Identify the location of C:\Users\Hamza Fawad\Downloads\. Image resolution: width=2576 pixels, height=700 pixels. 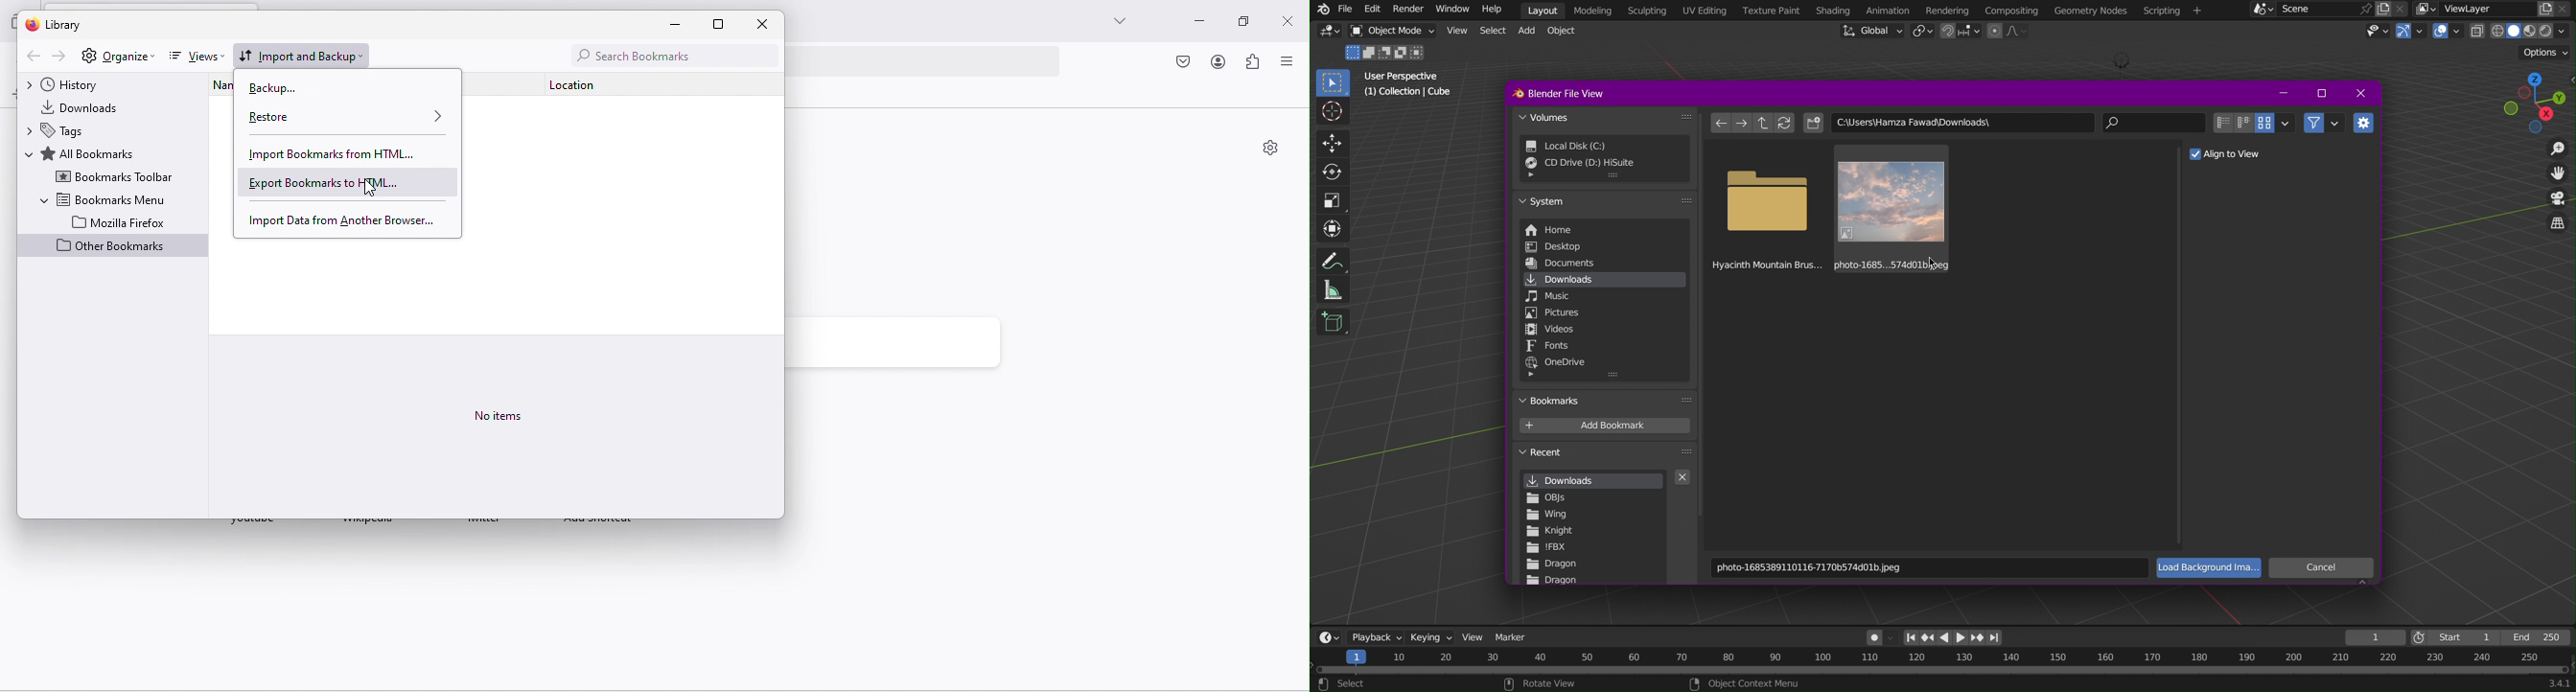
(1965, 124).